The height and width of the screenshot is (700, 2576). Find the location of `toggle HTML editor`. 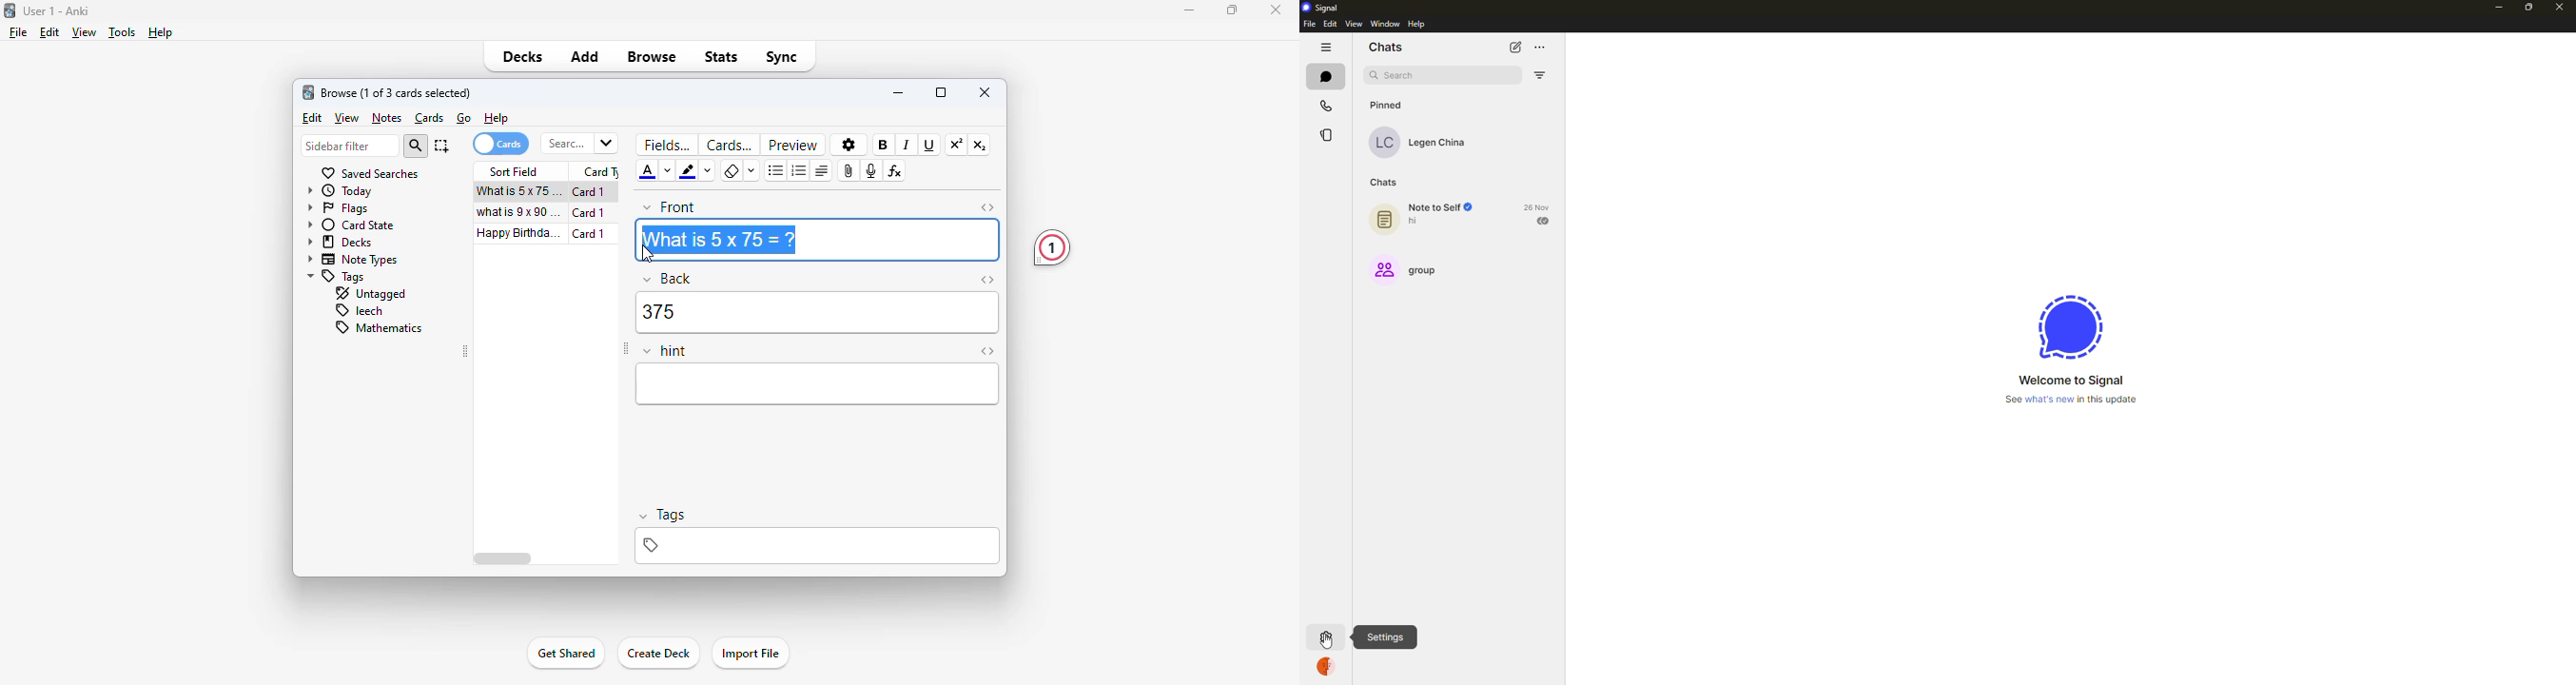

toggle HTML editor is located at coordinates (986, 281).